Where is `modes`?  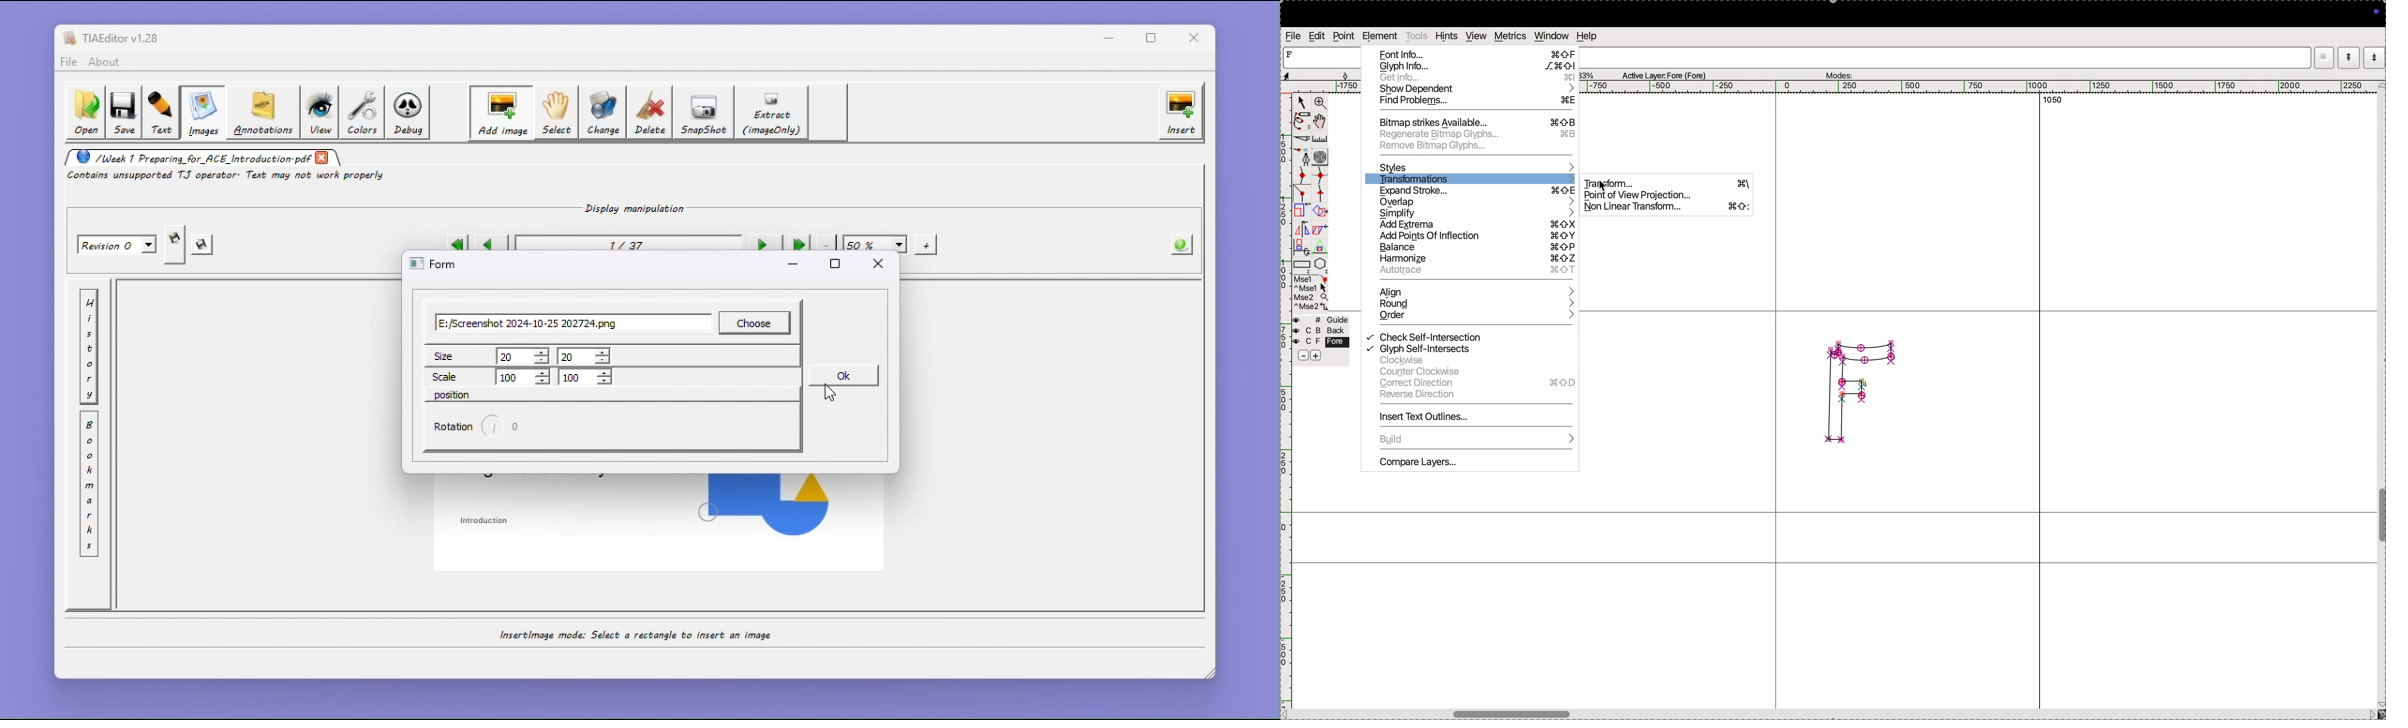
modes is located at coordinates (1838, 74).